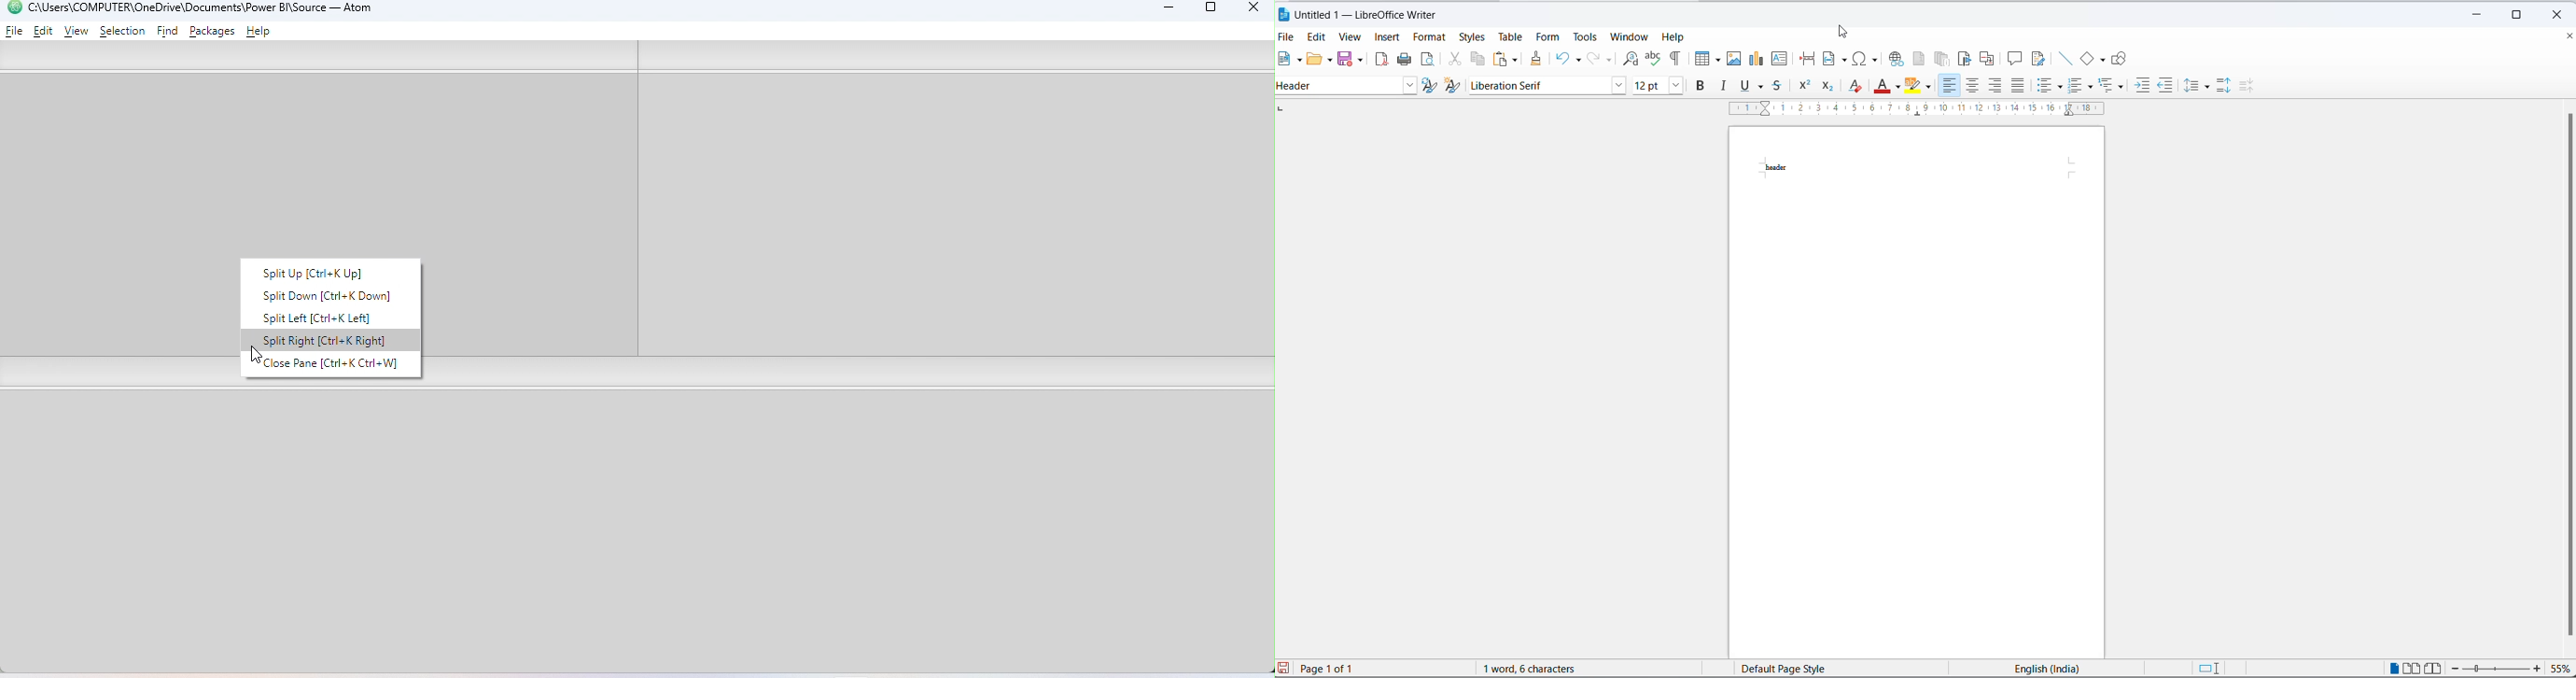 The height and width of the screenshot is (700, 2576). What do you see at coordinates (1942, 59) in the screenshot?
I see `insert endnote` at bounding box center [1942, 59].